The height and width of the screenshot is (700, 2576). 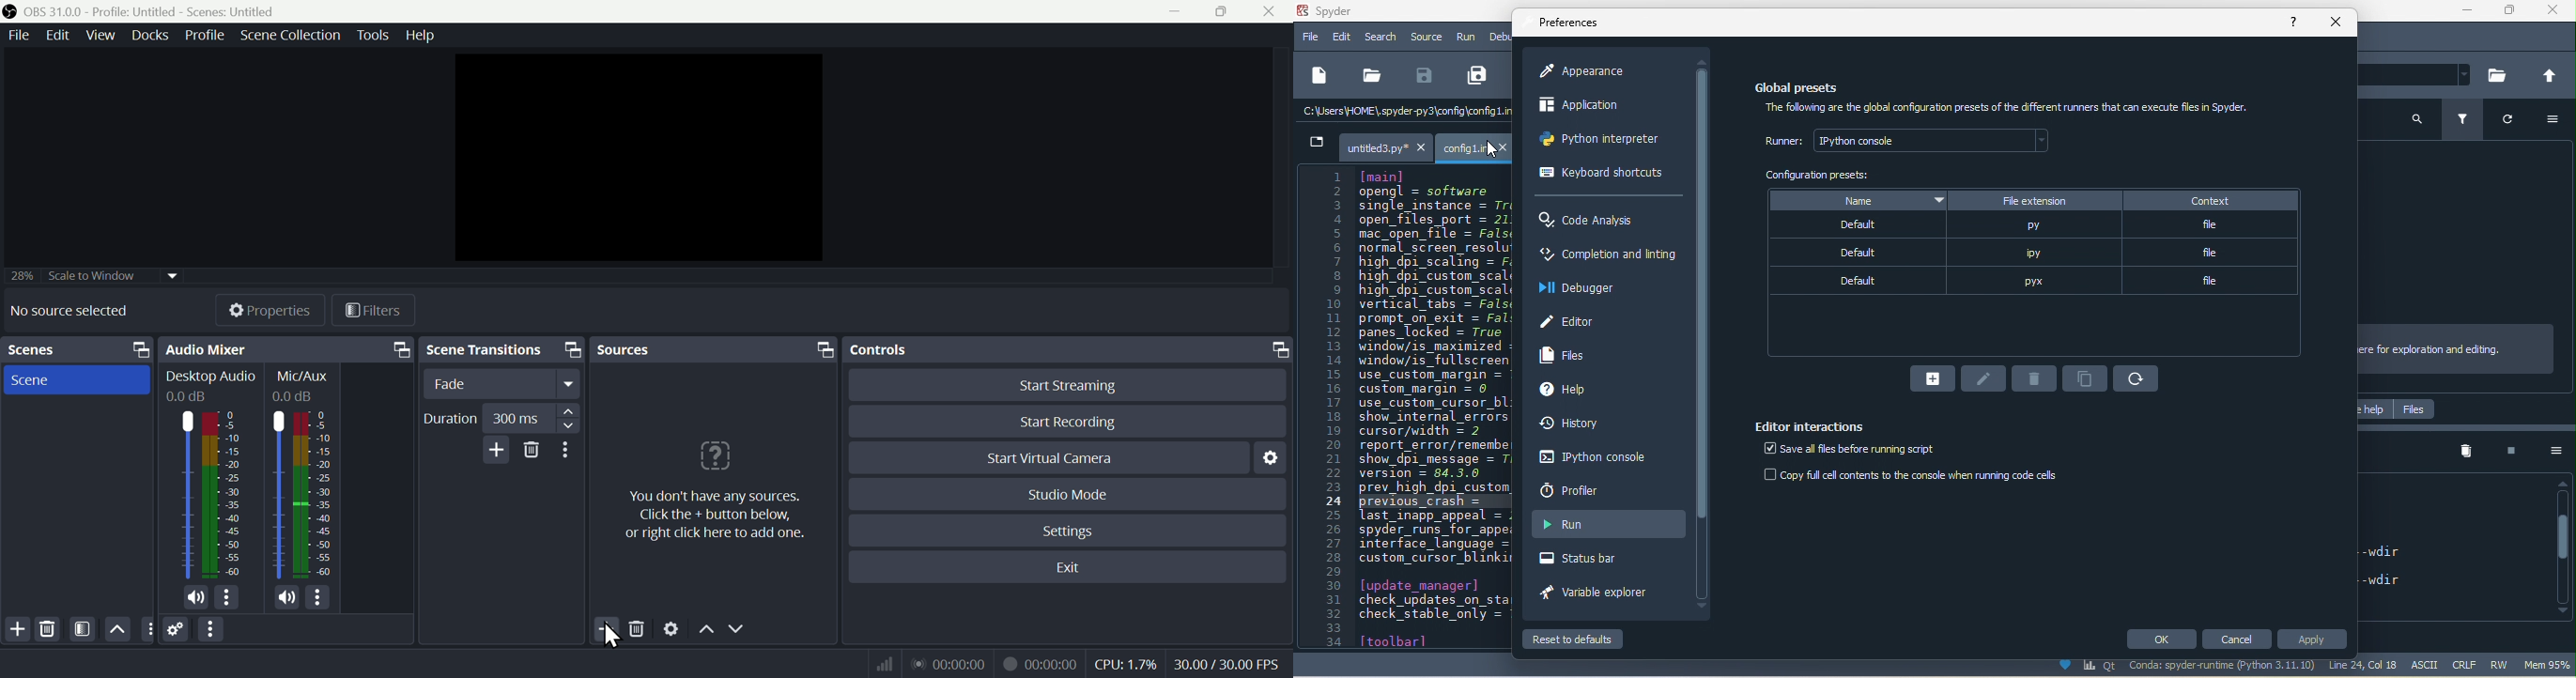 I want to click on Sources, so click(x=714, y=349).